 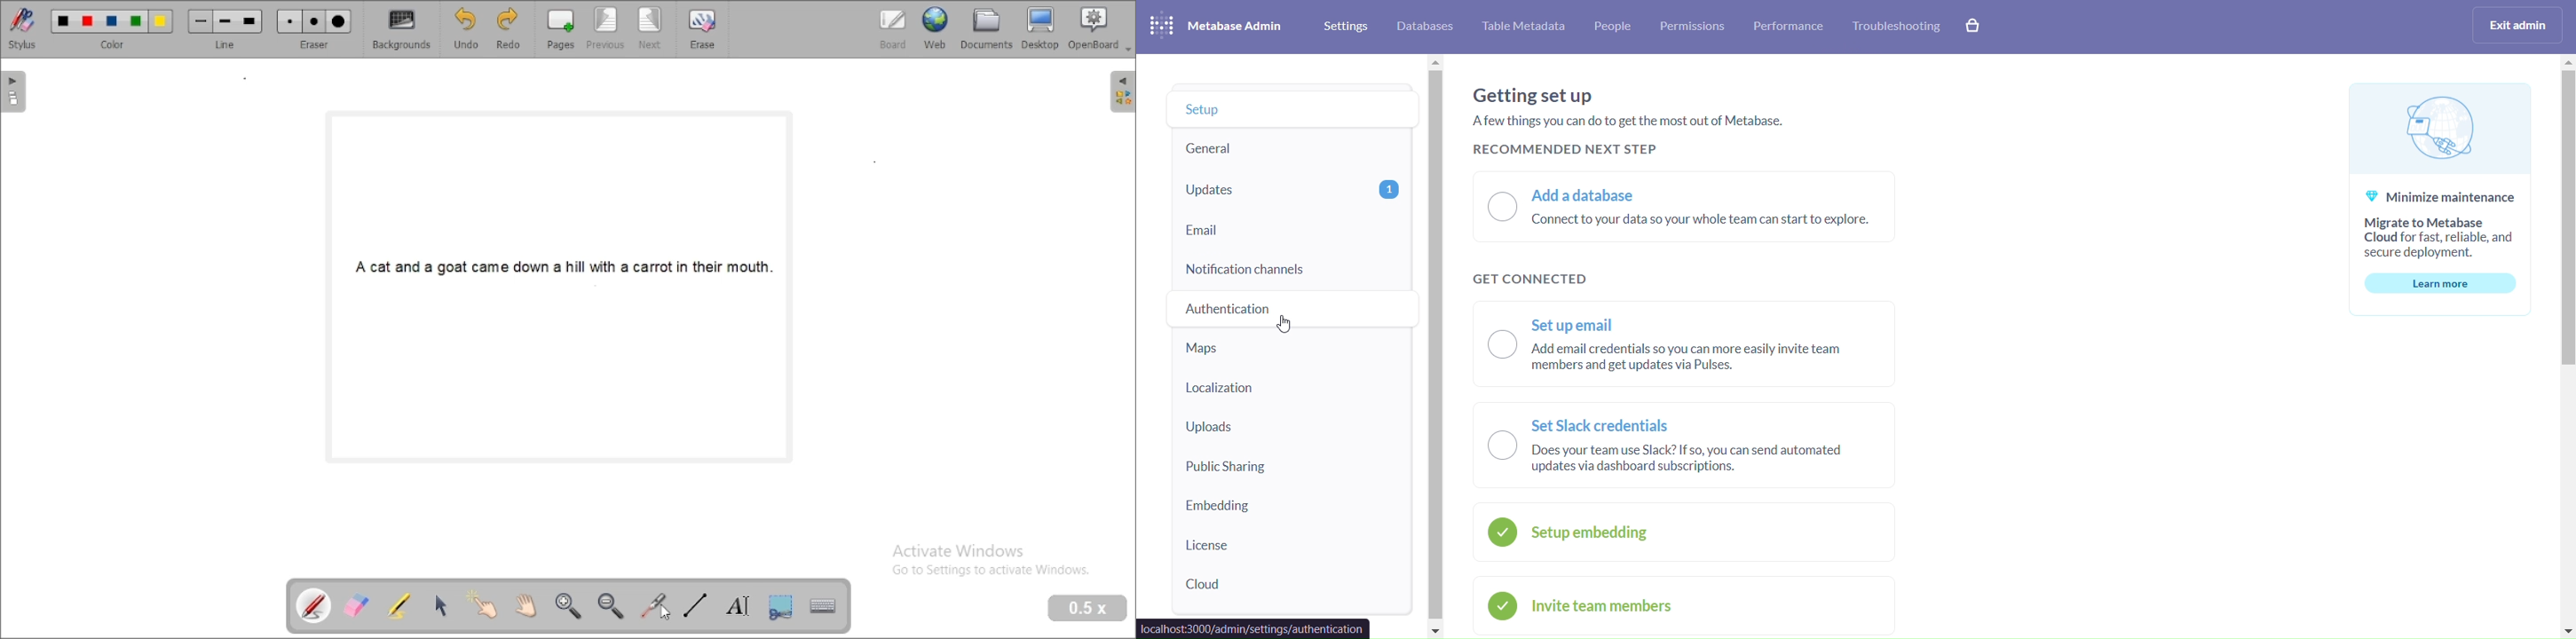 I want to click on cursor, so click(x=668, y=611).